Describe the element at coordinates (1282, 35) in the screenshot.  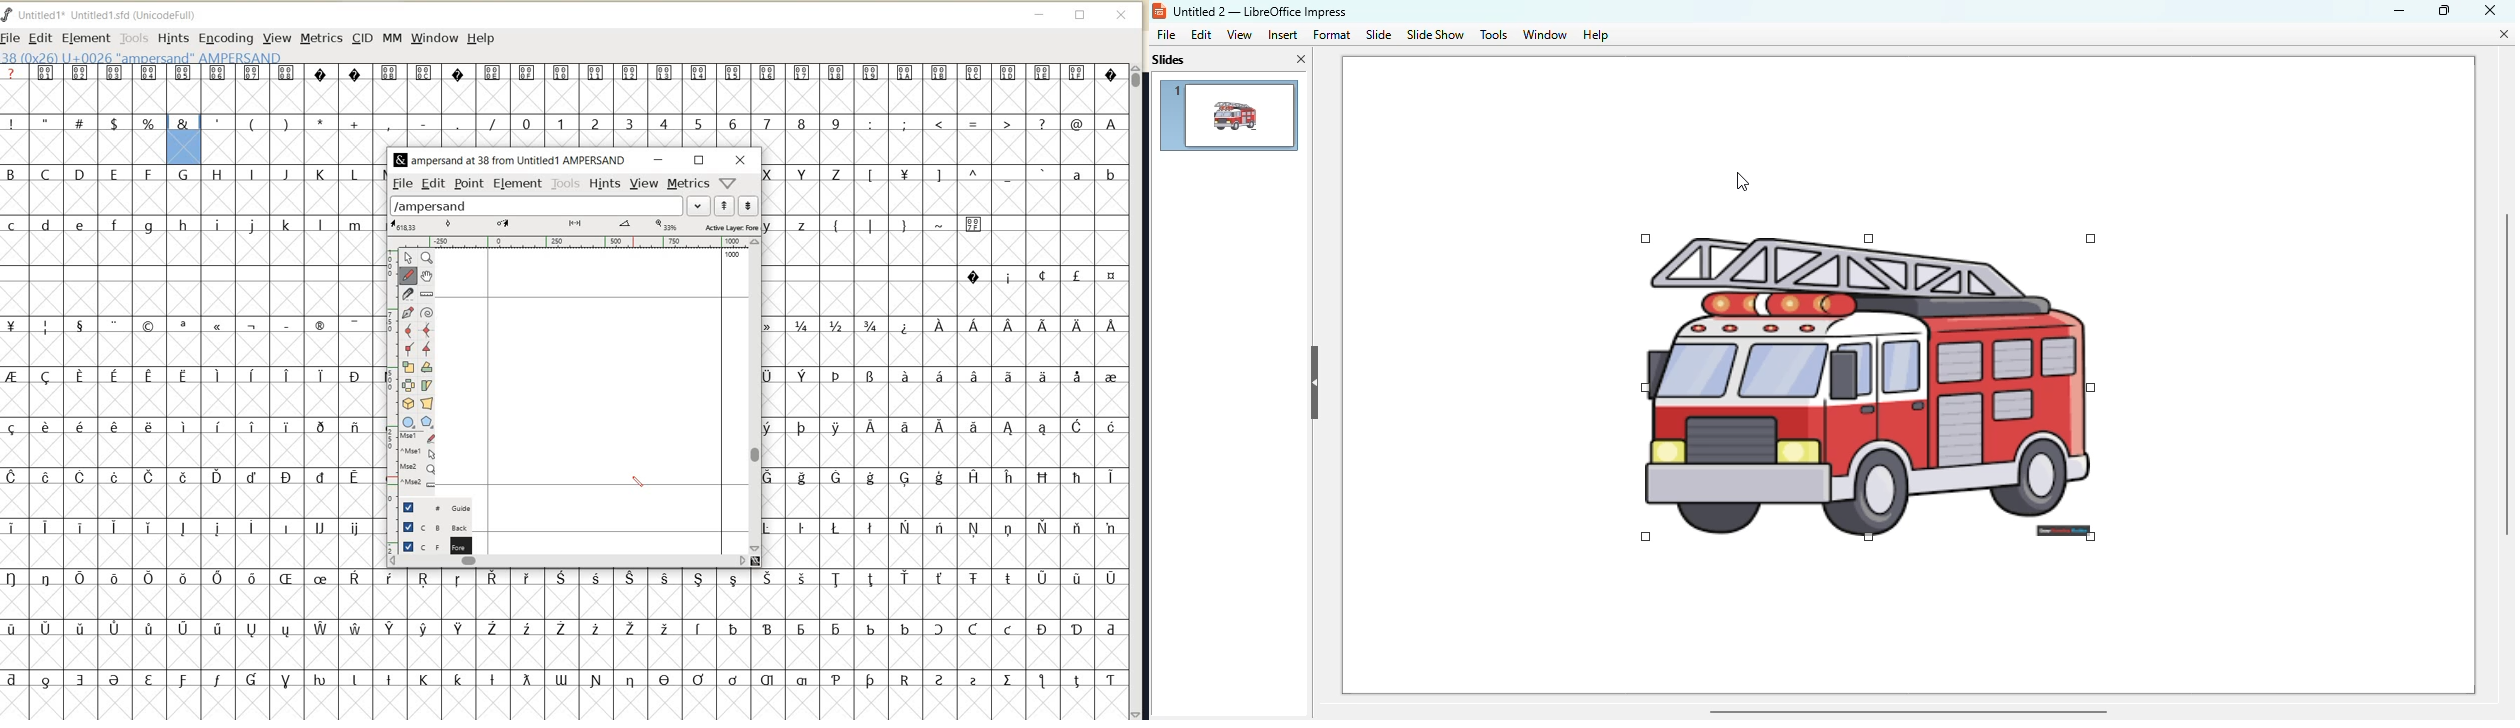
I see `insert` at that location.